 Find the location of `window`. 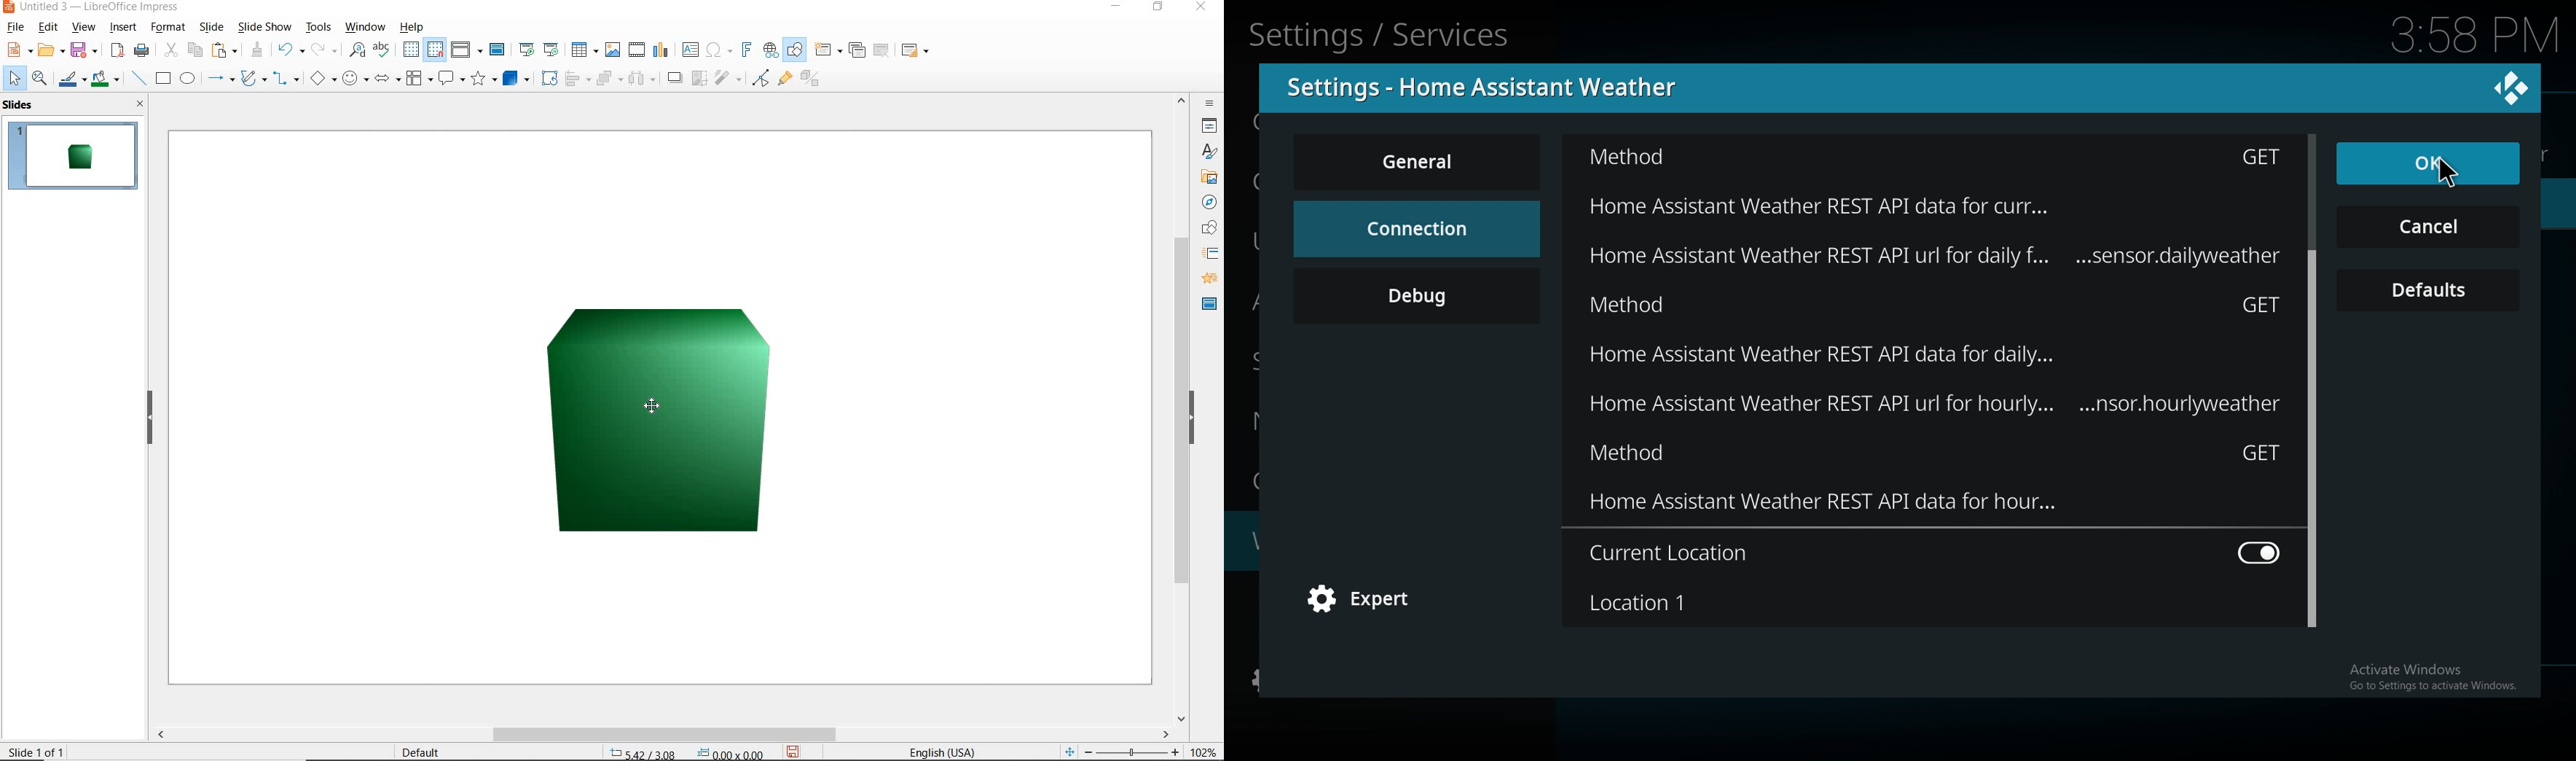

window is located at coordinates (365, 28).